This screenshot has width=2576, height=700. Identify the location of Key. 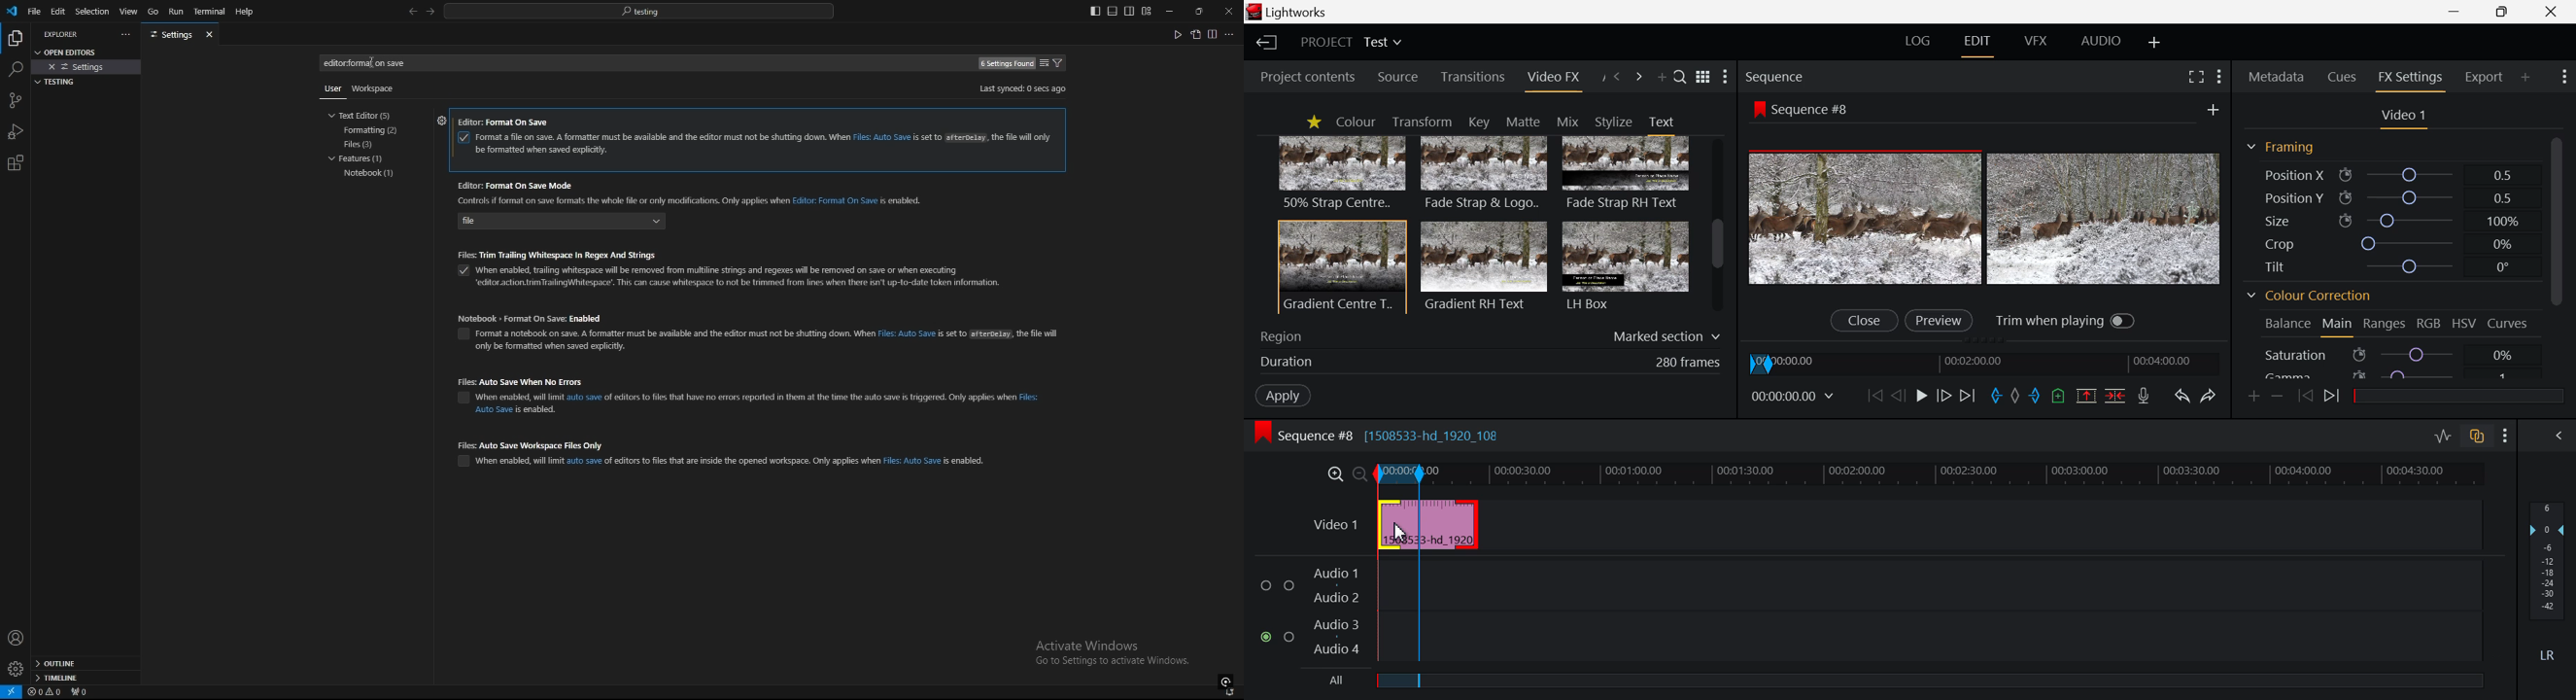
(1478, 122).